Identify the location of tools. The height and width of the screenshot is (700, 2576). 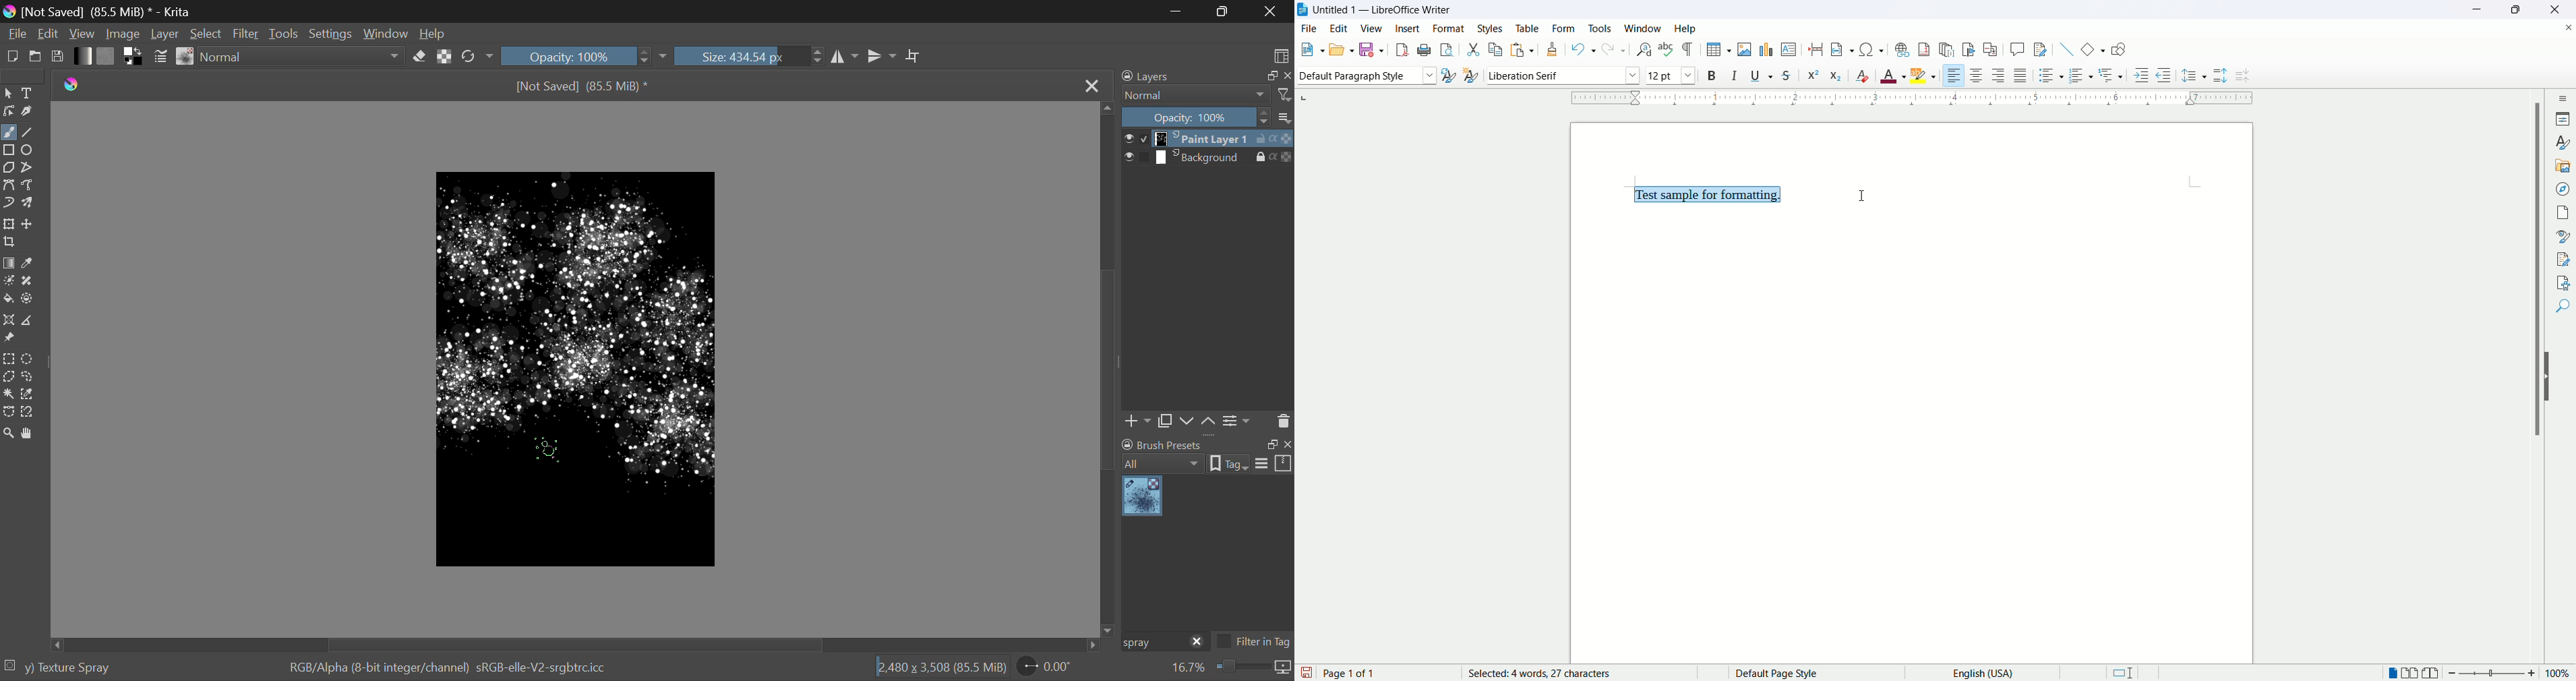
(1600, 28).